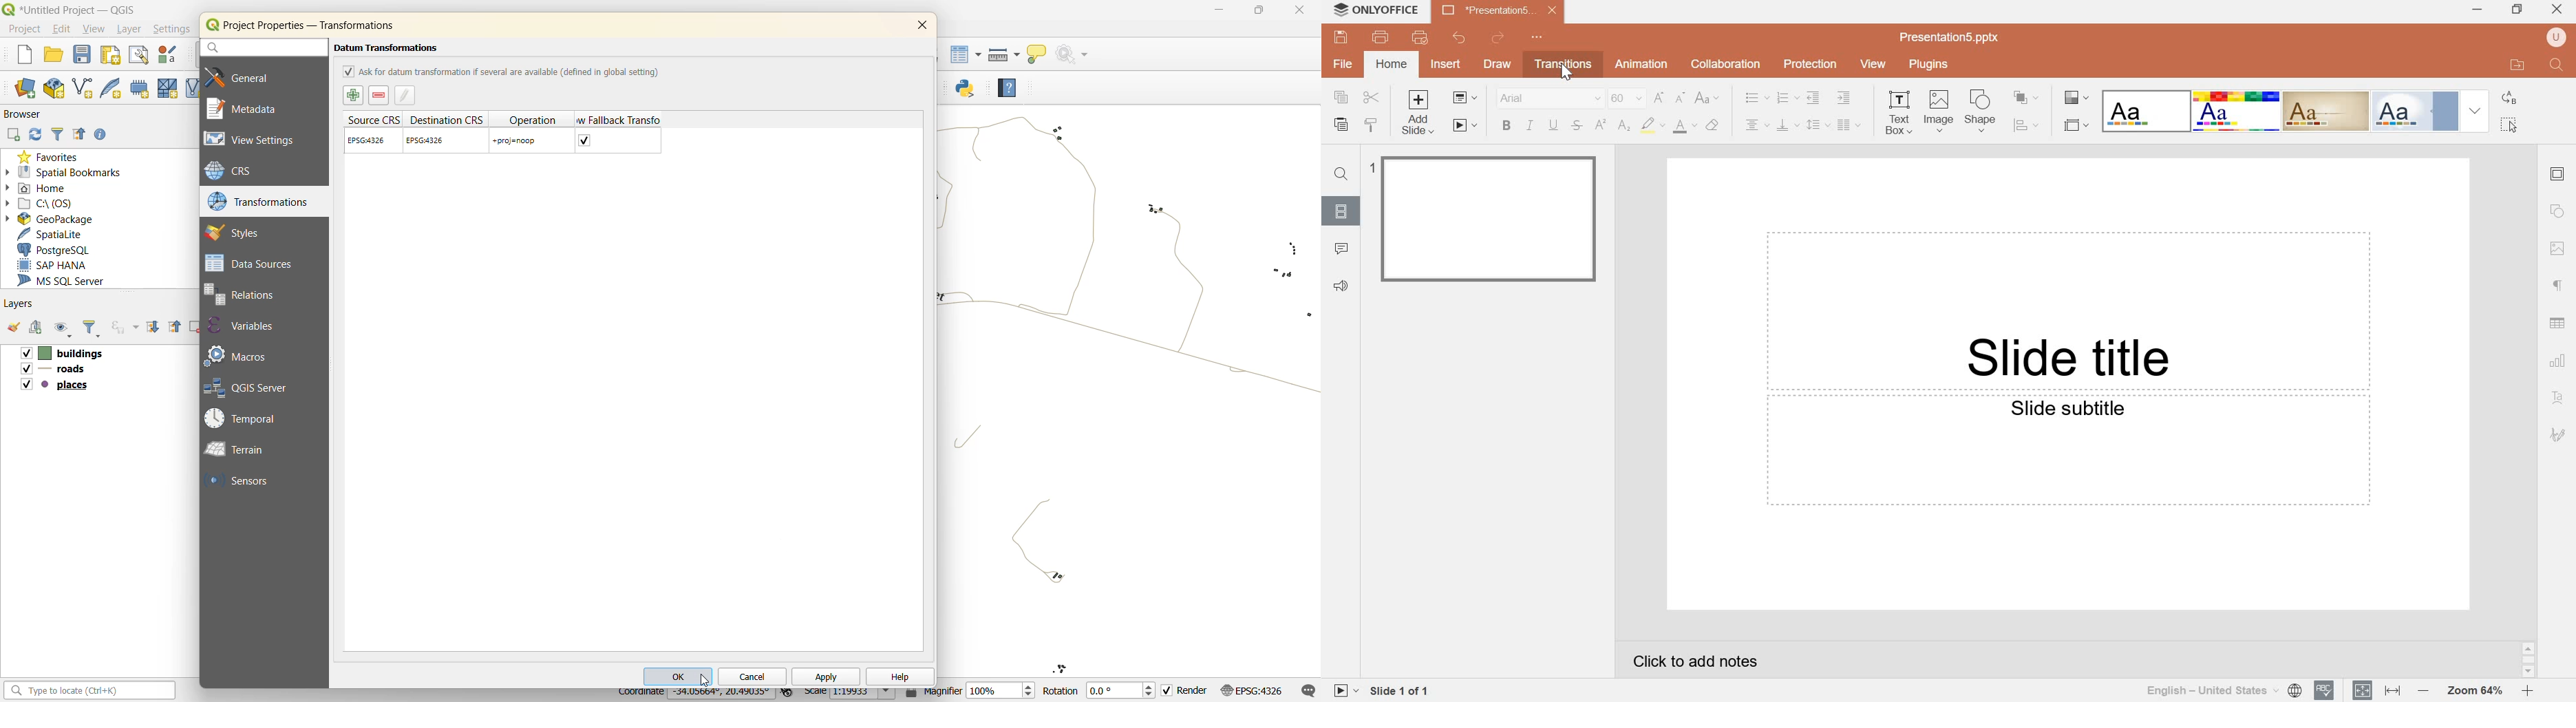  I want to click on Fit to width, so click(2392, 690).